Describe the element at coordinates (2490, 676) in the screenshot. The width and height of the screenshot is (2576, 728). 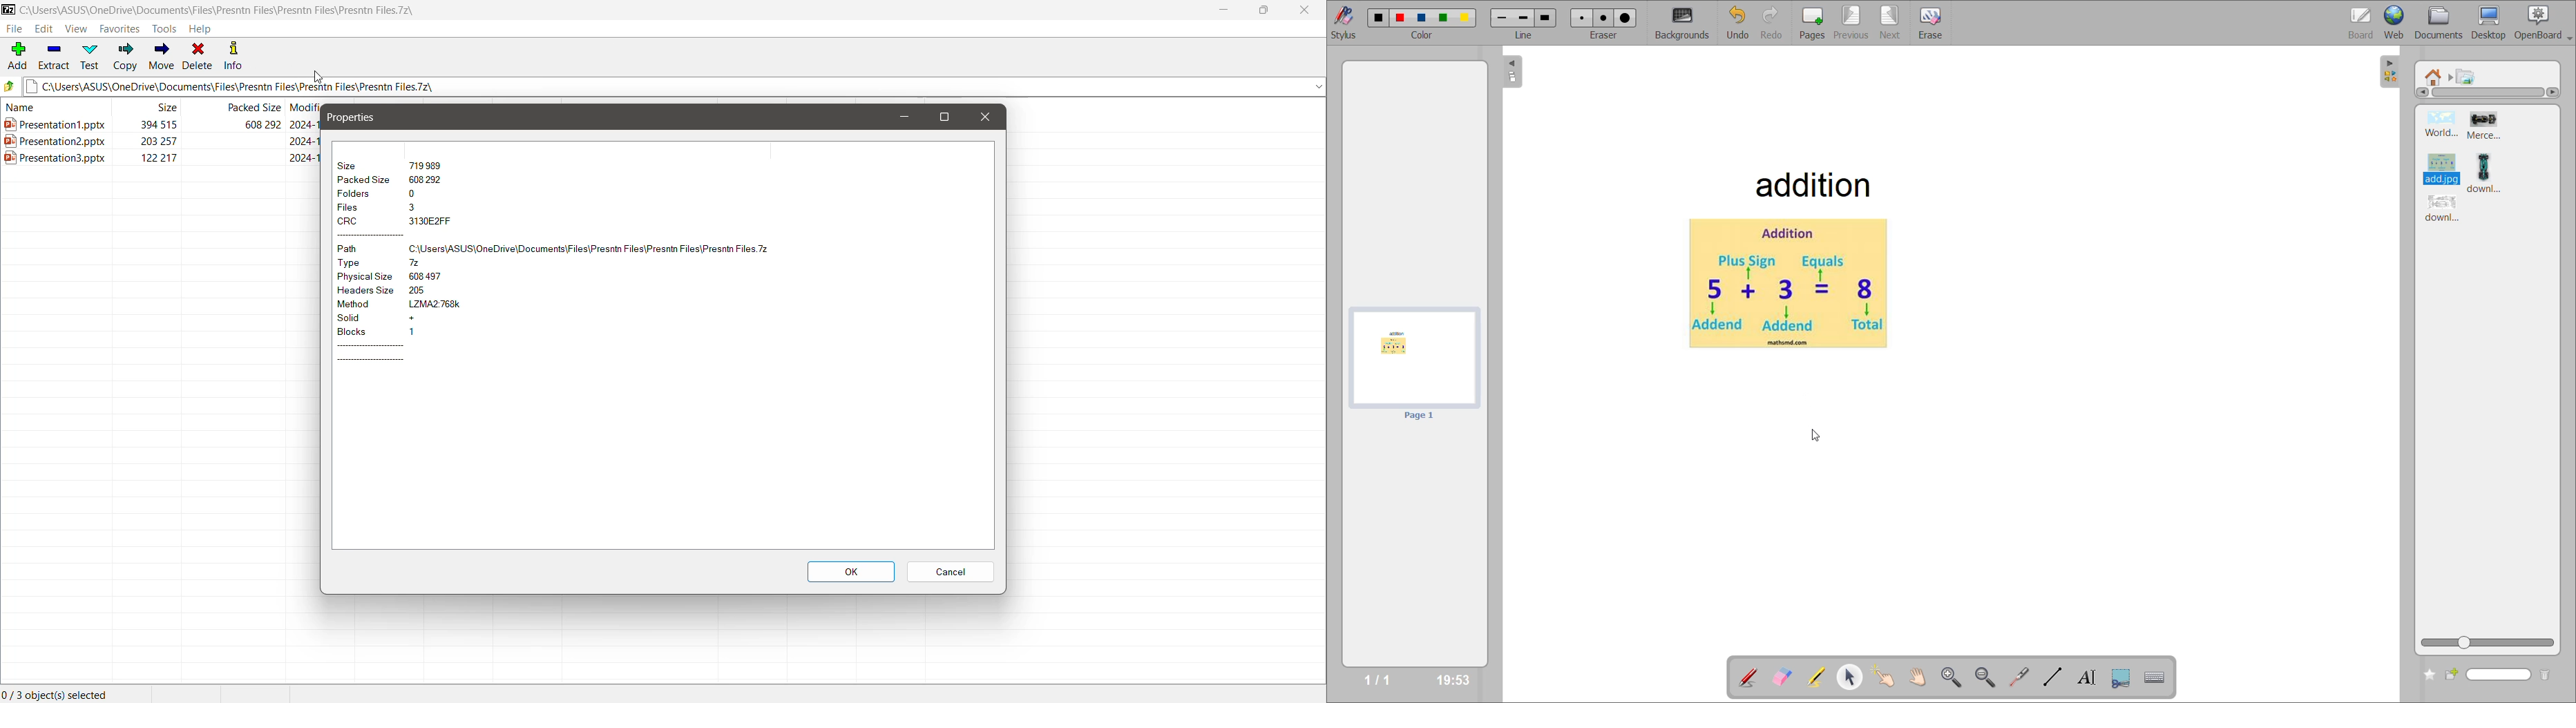
I see `search` at that location.